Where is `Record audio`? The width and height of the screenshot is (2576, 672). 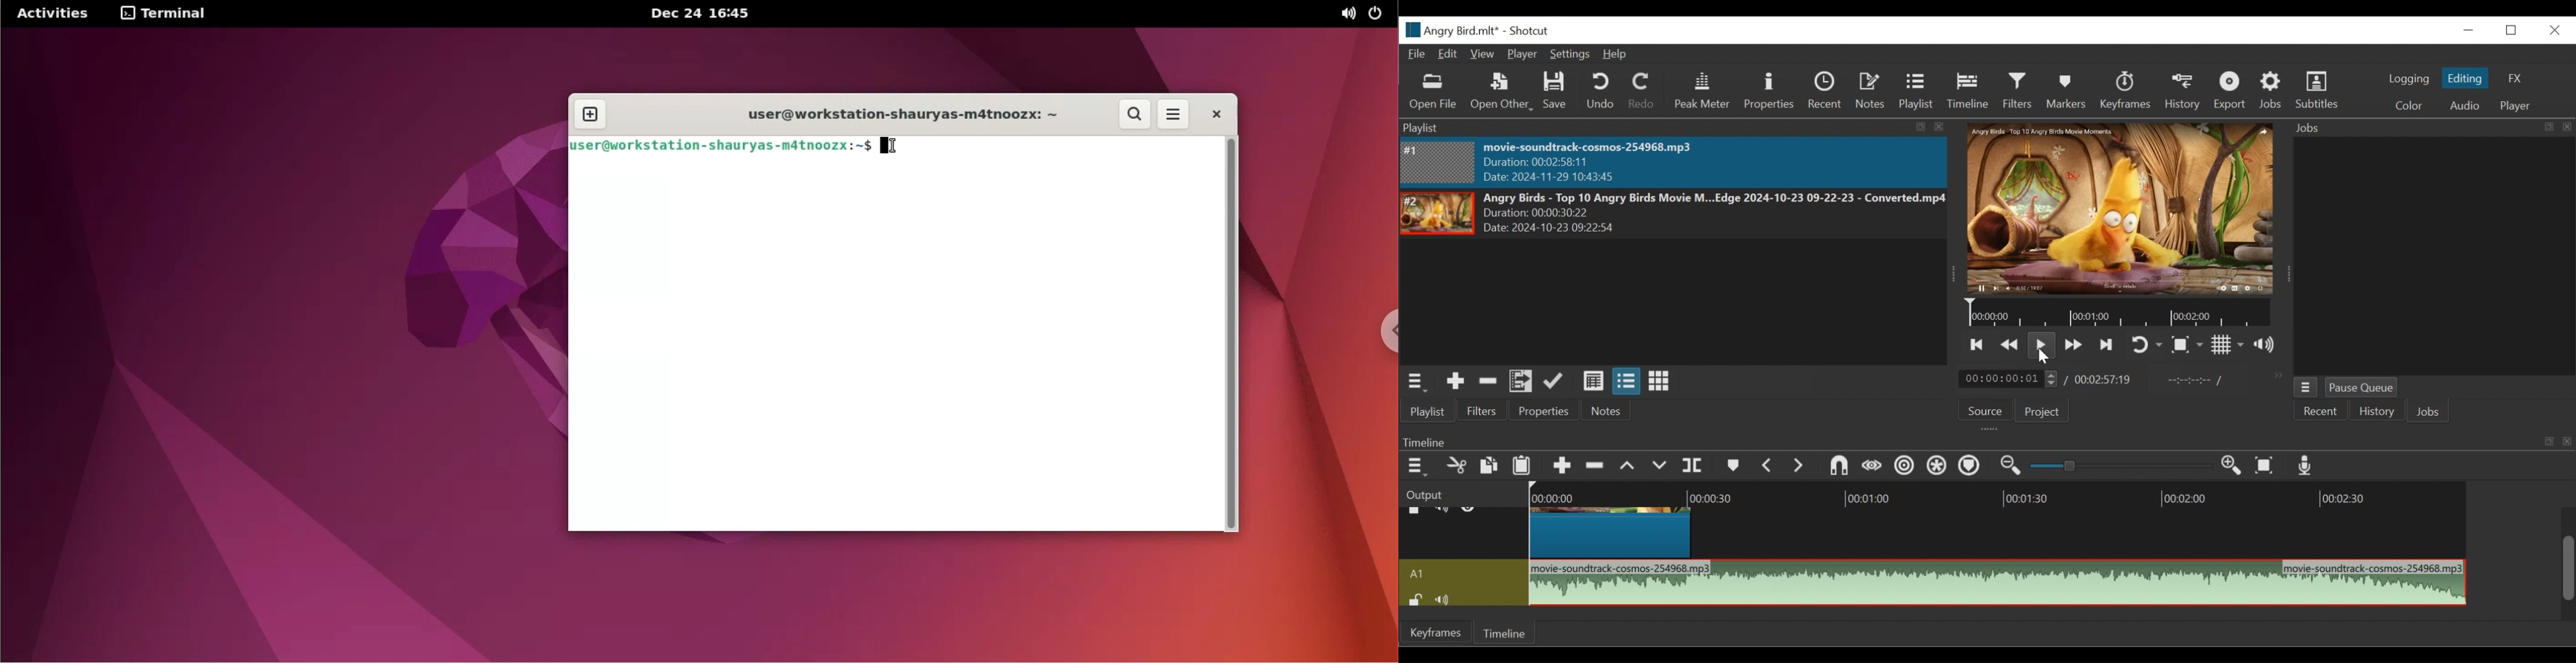
Record audio is located at coordinates (2307, 466).